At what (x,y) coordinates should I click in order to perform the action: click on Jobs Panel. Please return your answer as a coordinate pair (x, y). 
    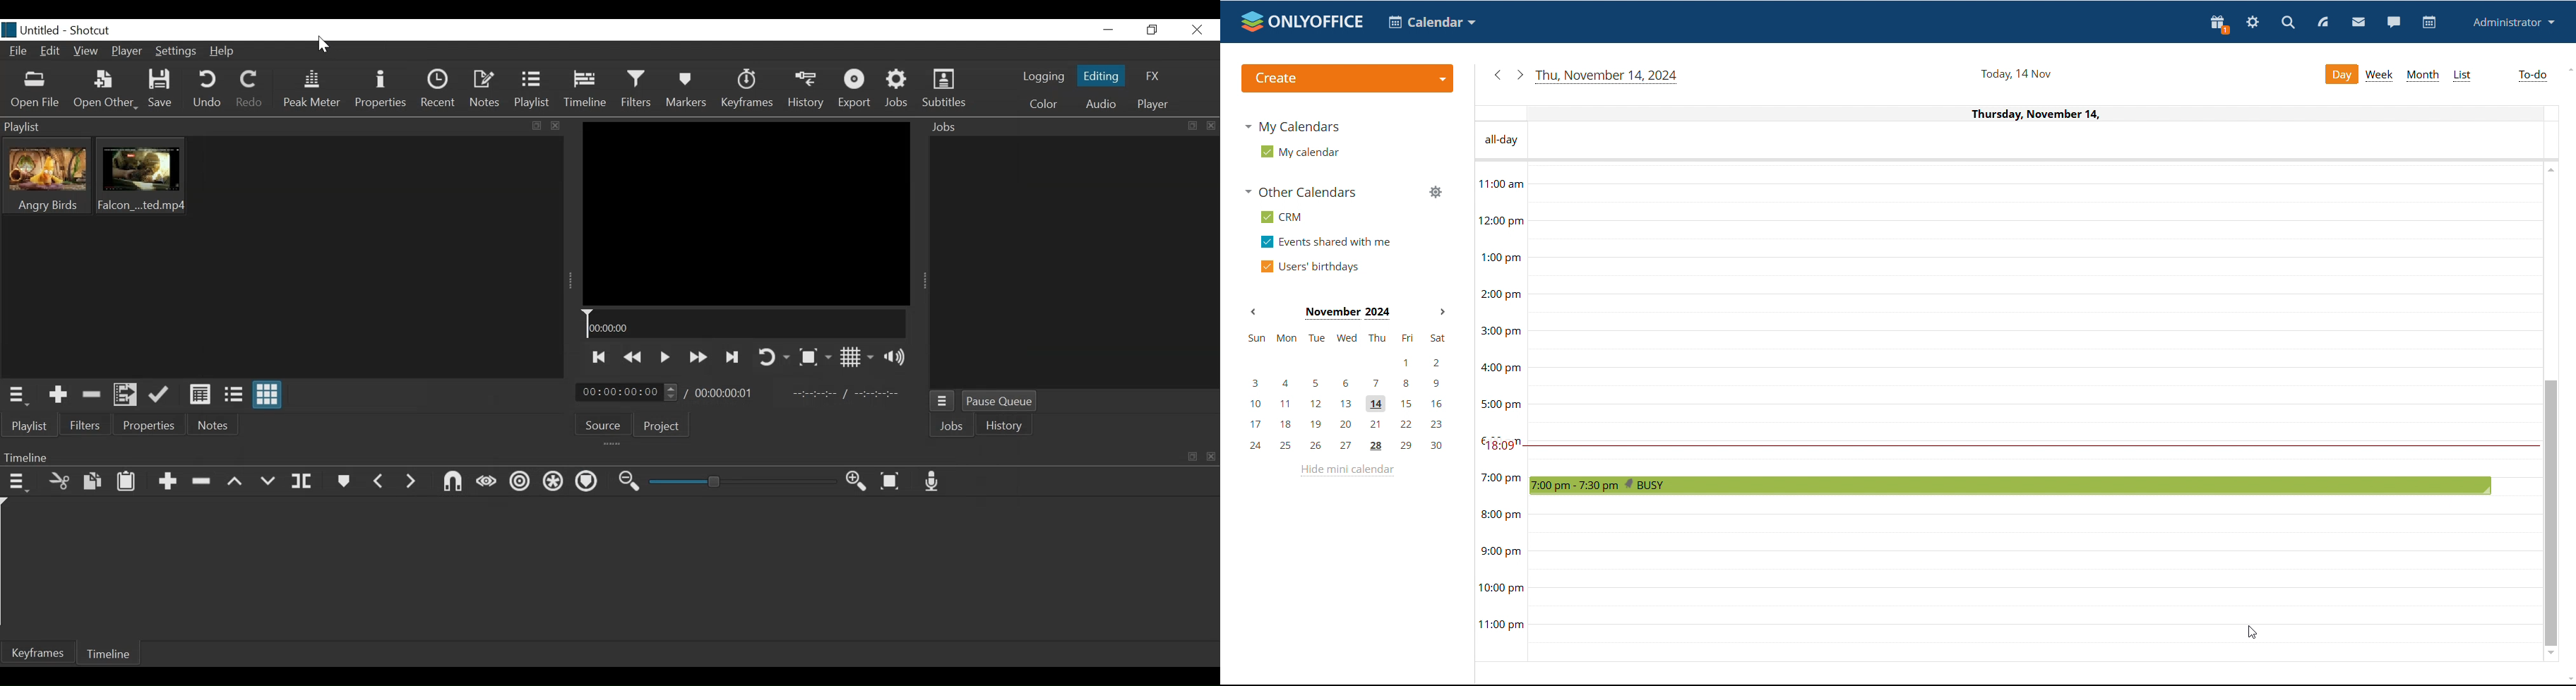
    Looking at the image, I should click on (1073, 126).